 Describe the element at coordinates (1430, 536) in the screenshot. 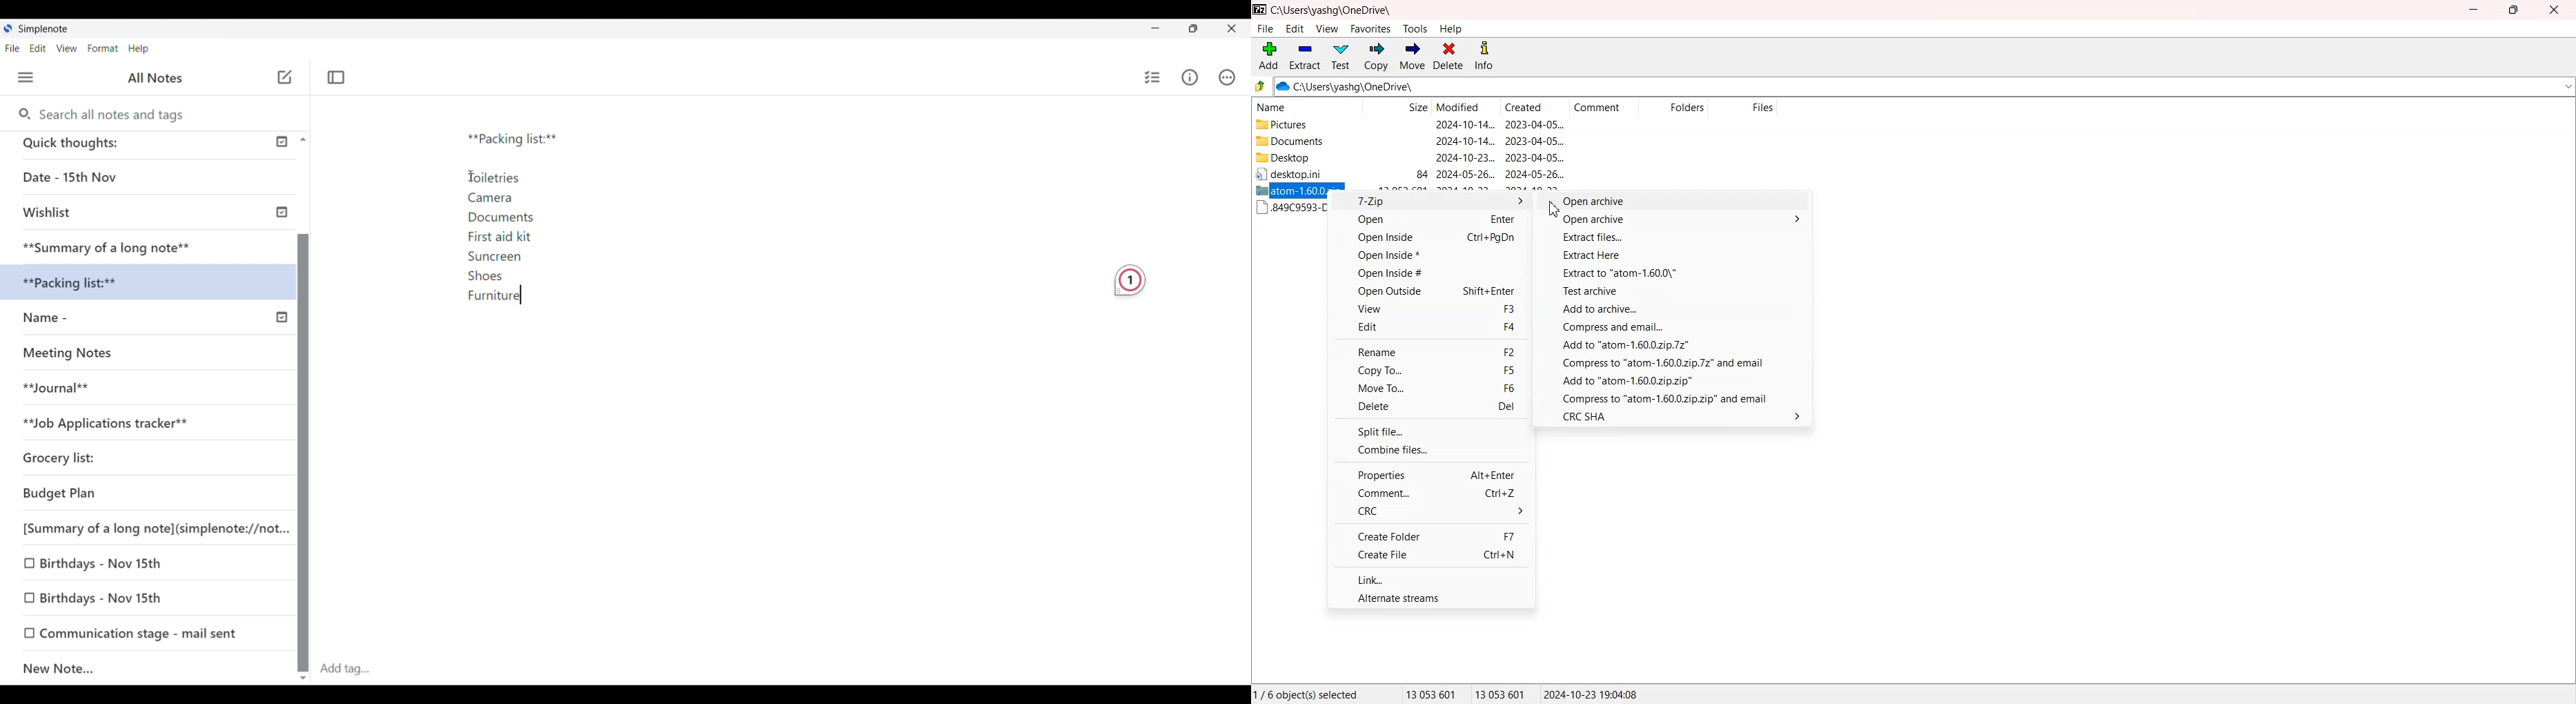

I see `Create Folder` at that location.